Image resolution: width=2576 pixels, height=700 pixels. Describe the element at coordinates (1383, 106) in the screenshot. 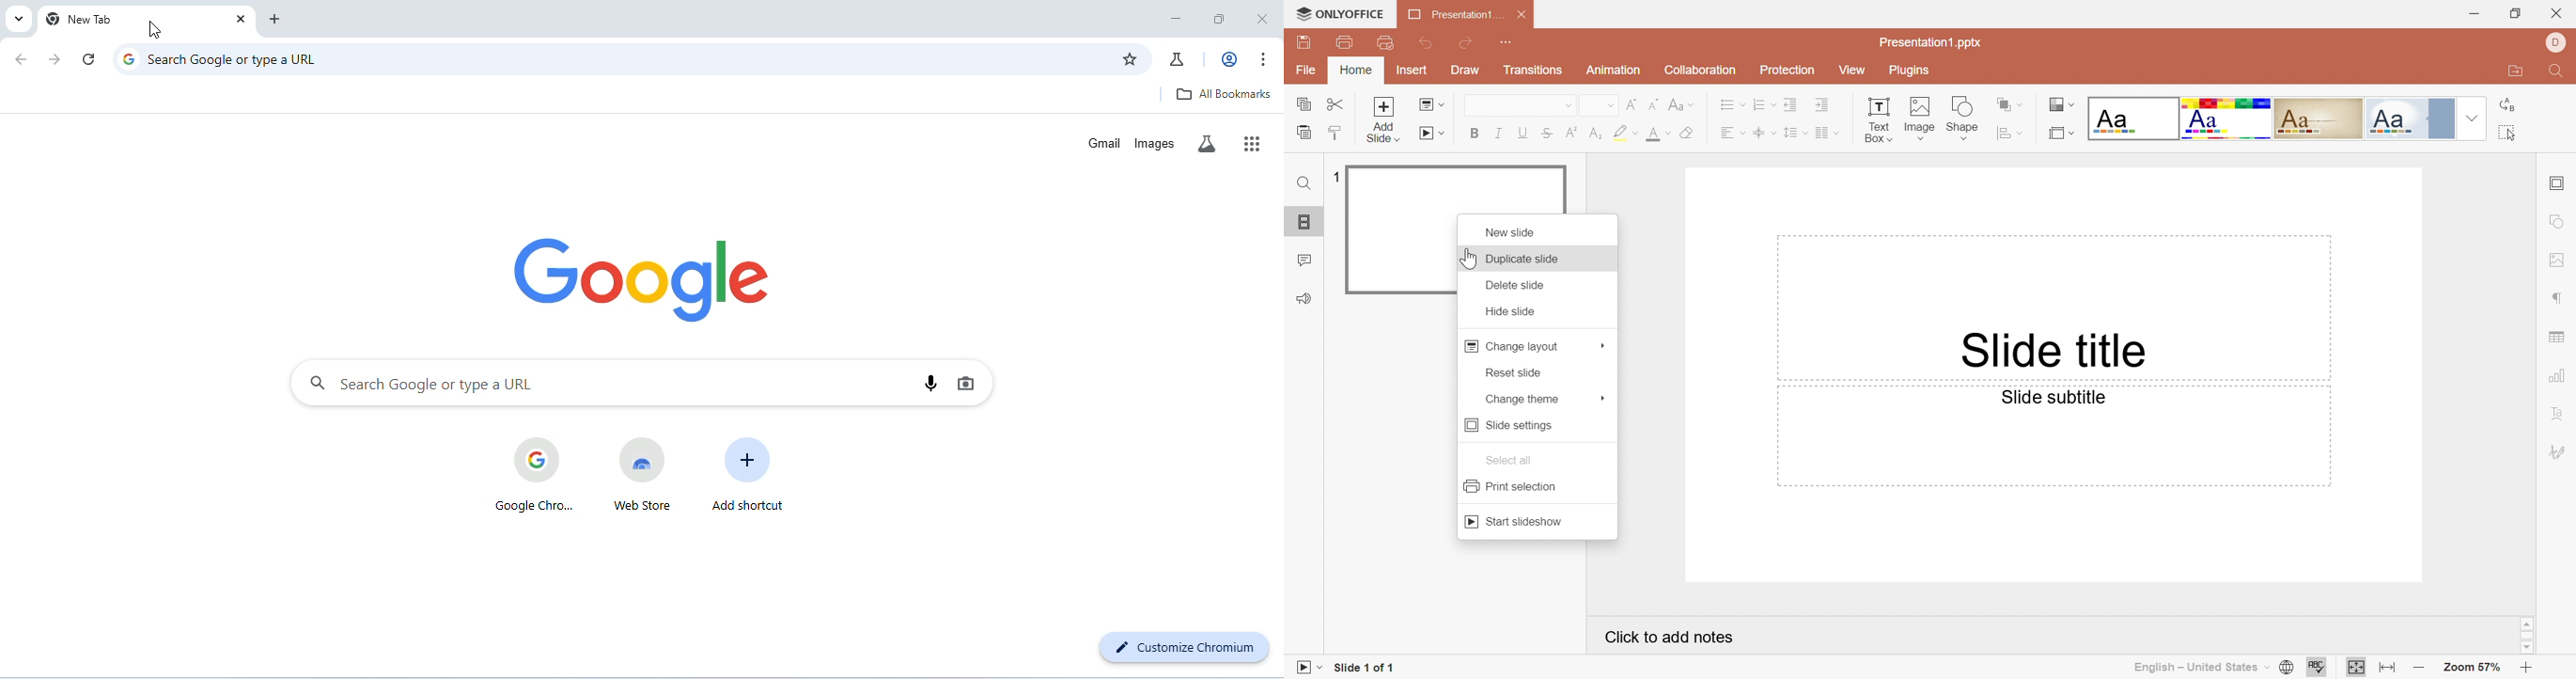

I see `Add slide` at that location.